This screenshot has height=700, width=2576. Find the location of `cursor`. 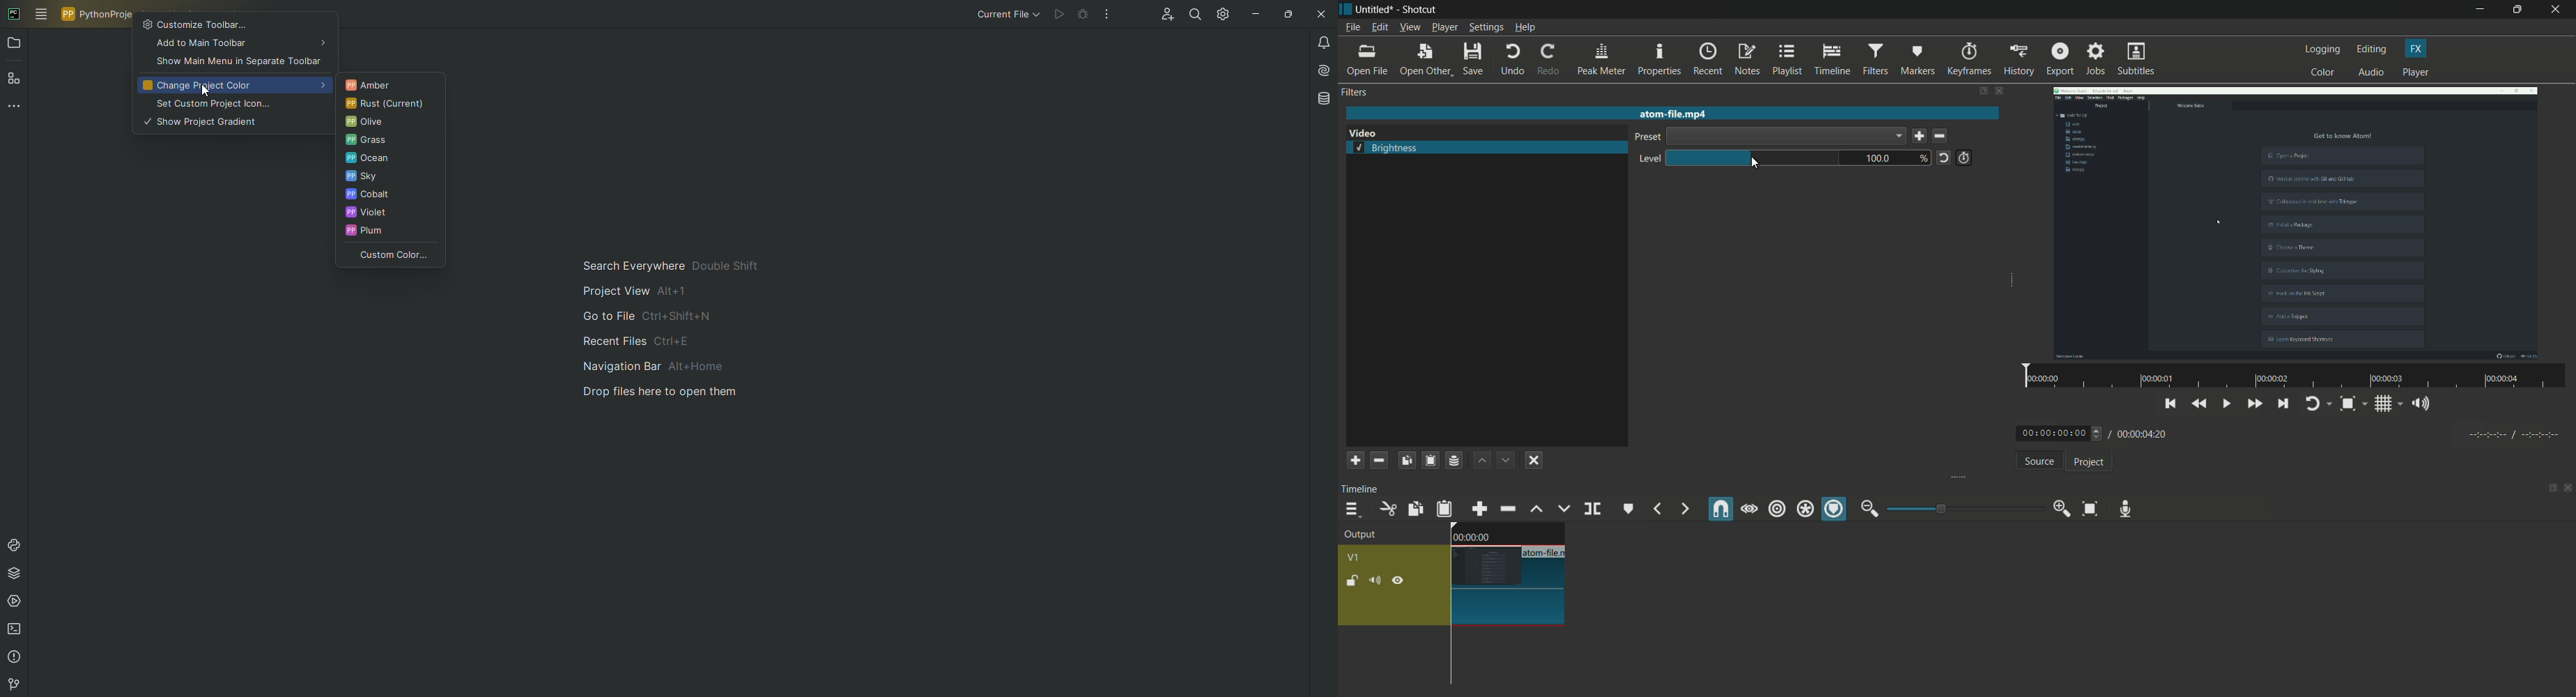

cursor is located at coordinates (1755, 163).